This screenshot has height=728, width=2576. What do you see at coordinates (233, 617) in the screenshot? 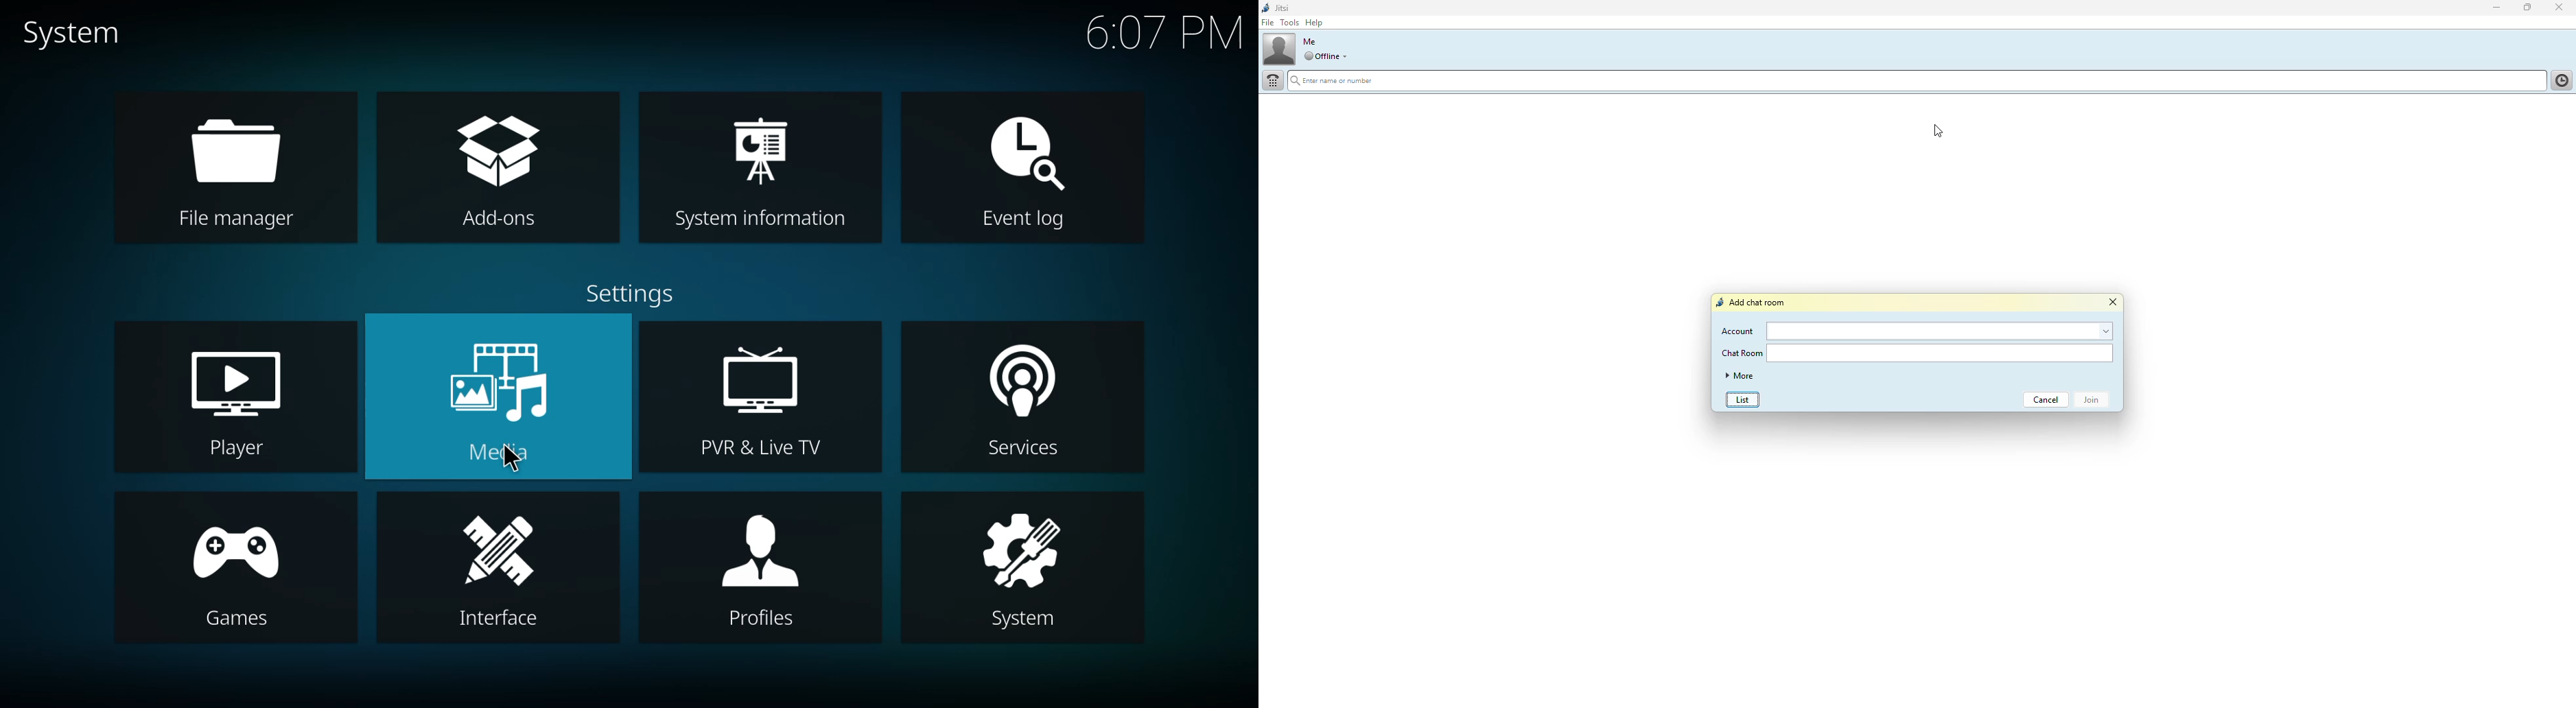
I see `[CEES` at bounding box center [233, 617].